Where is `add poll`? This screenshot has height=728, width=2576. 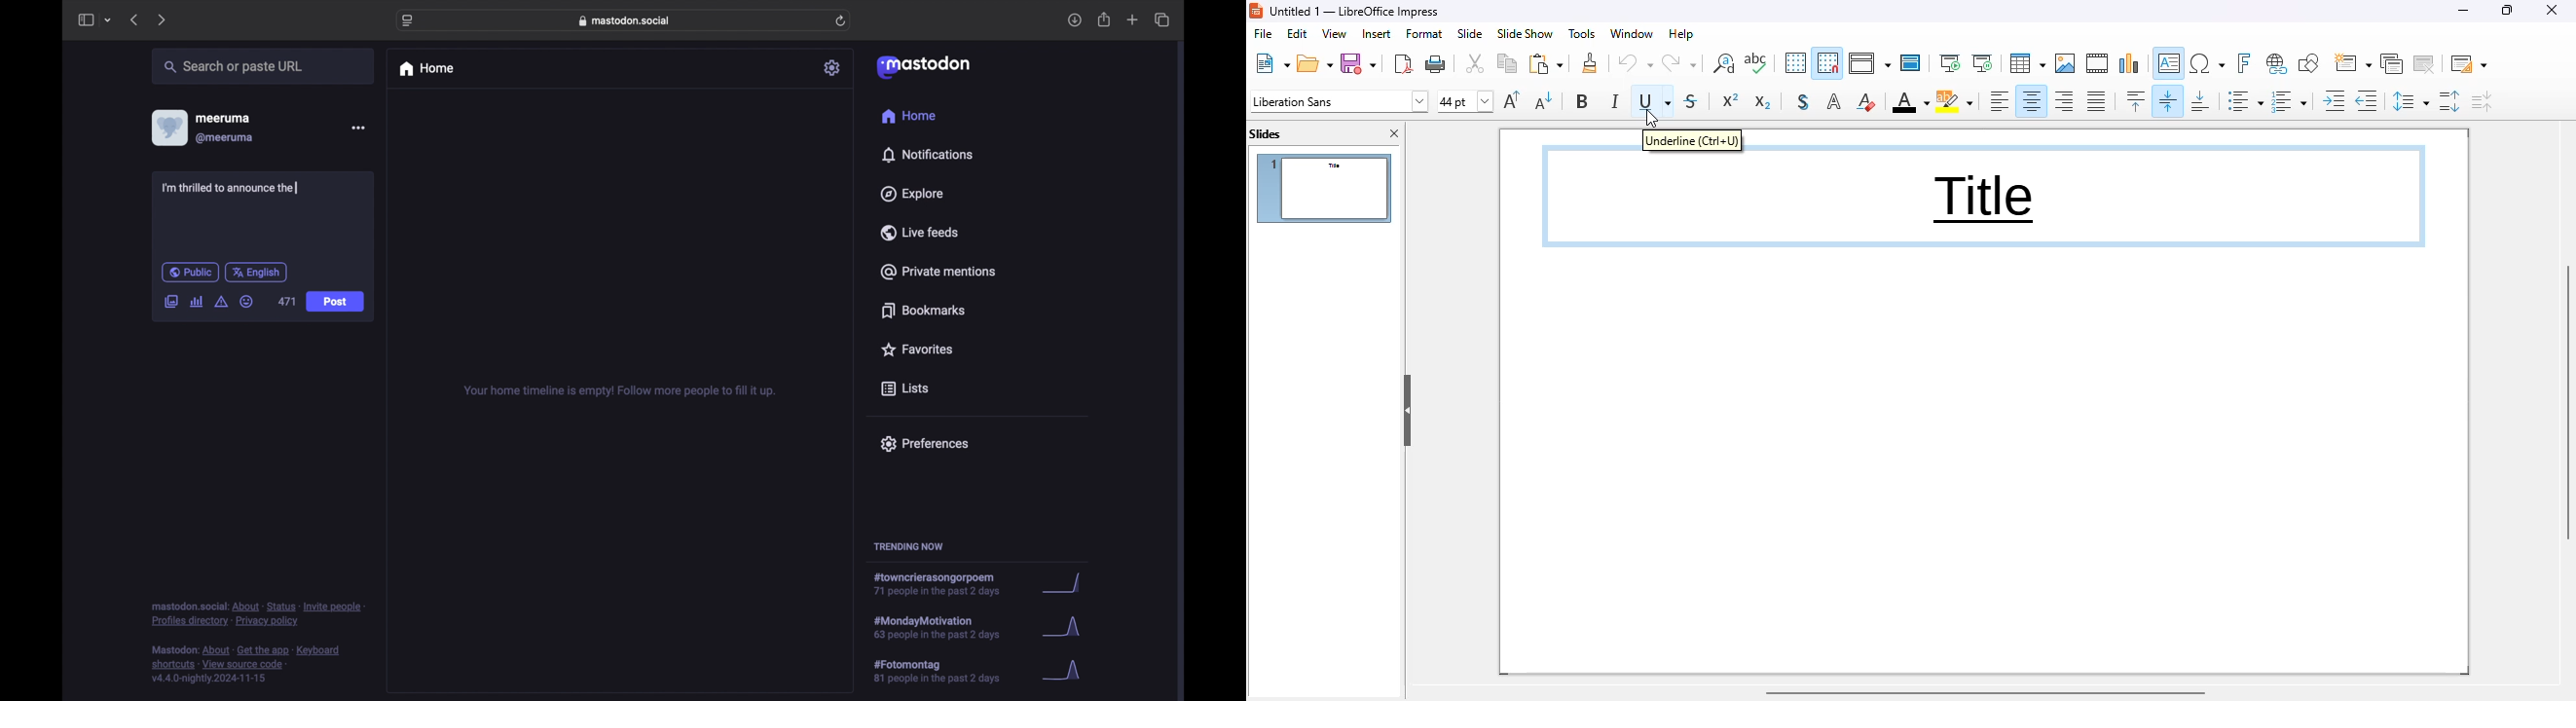
add poll is located at coordinates (197, 302).